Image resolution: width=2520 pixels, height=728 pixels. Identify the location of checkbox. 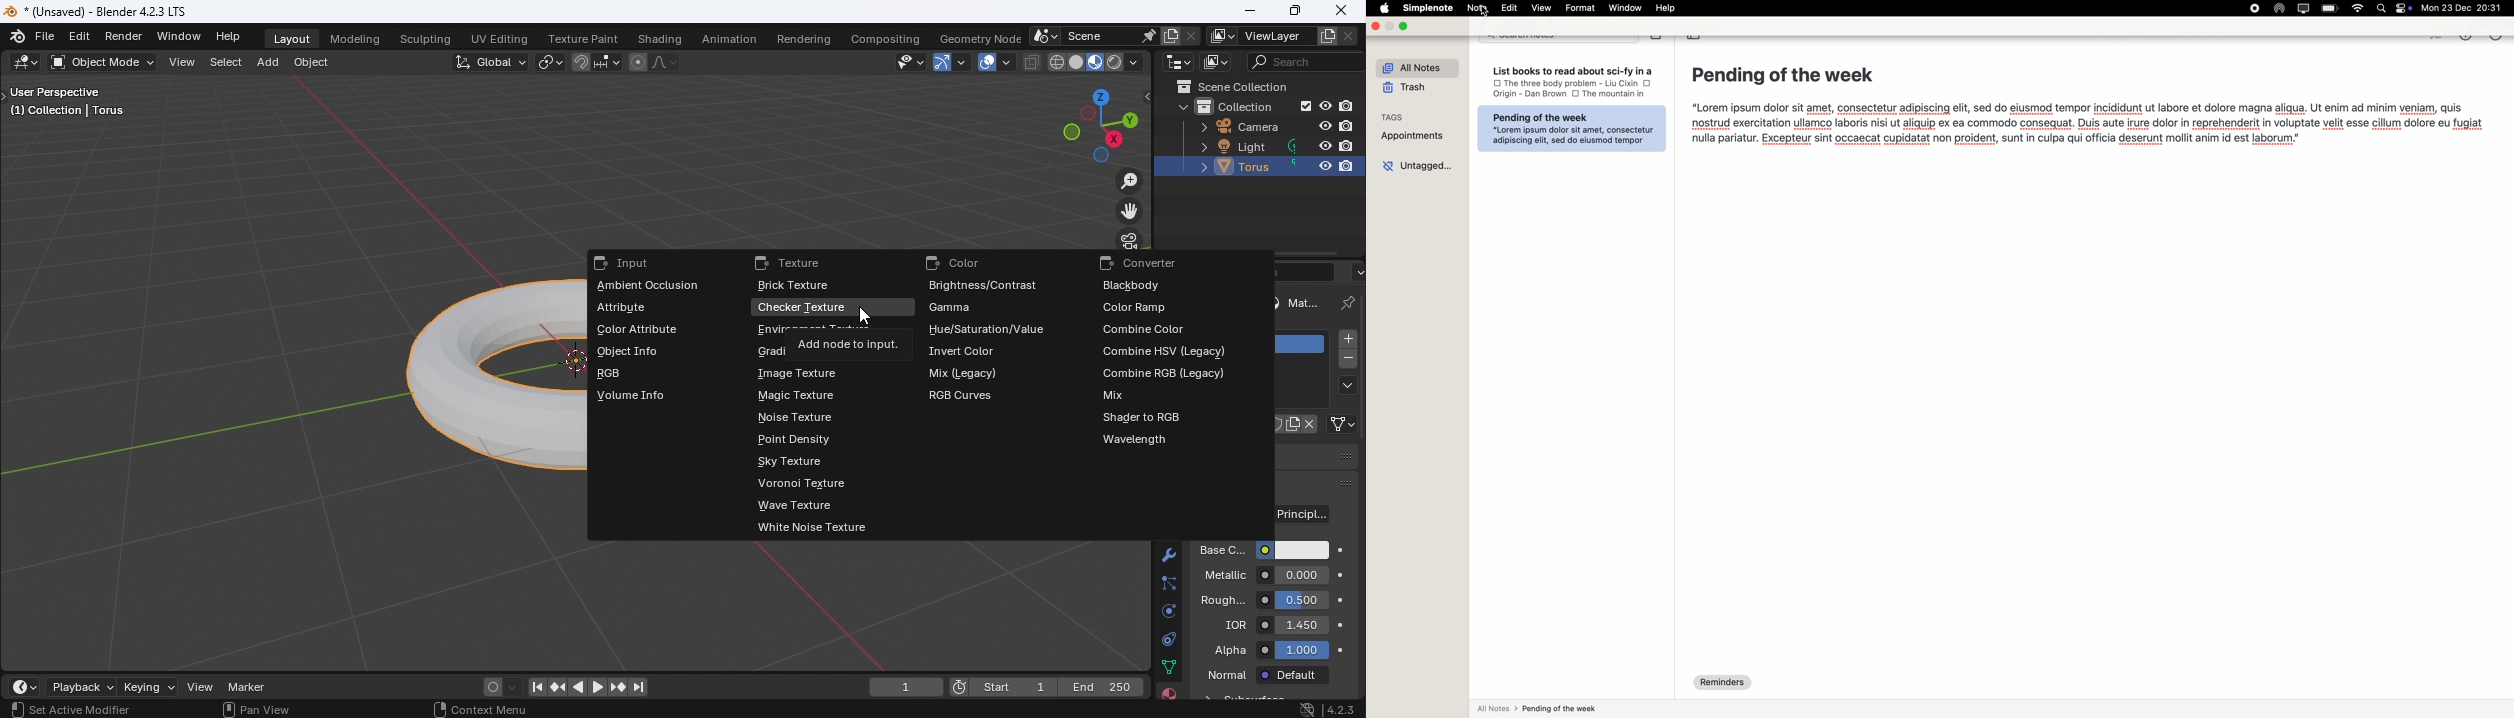
(1647, 84).